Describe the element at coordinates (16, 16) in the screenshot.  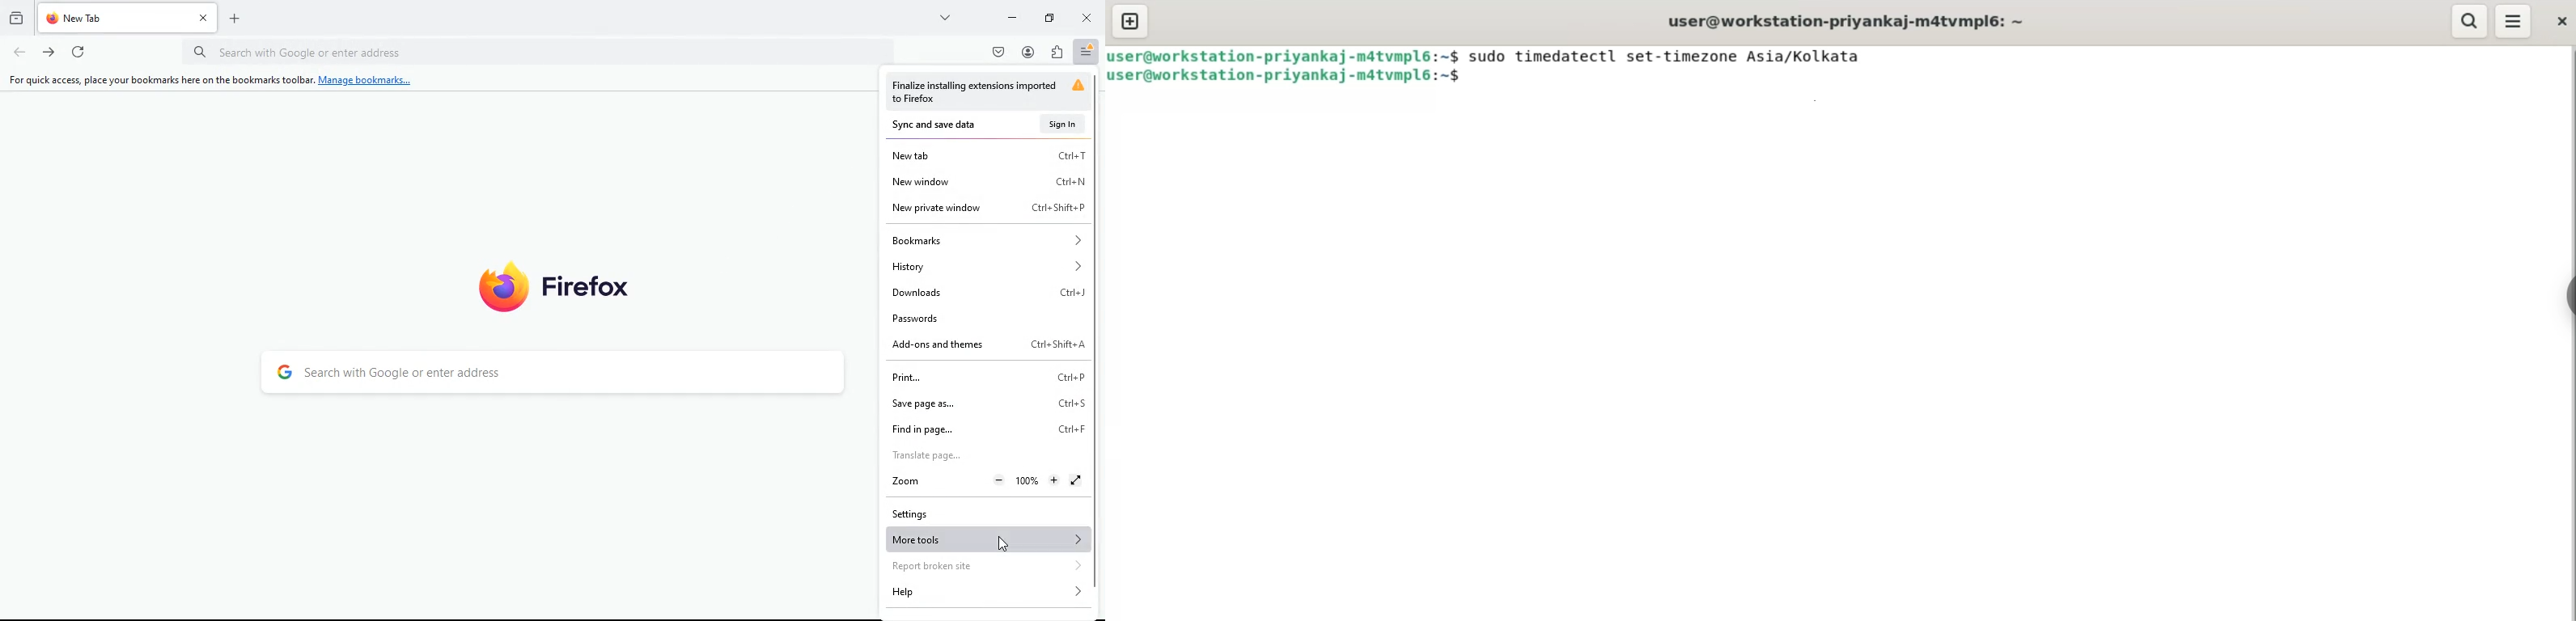
I see `history` at that location.